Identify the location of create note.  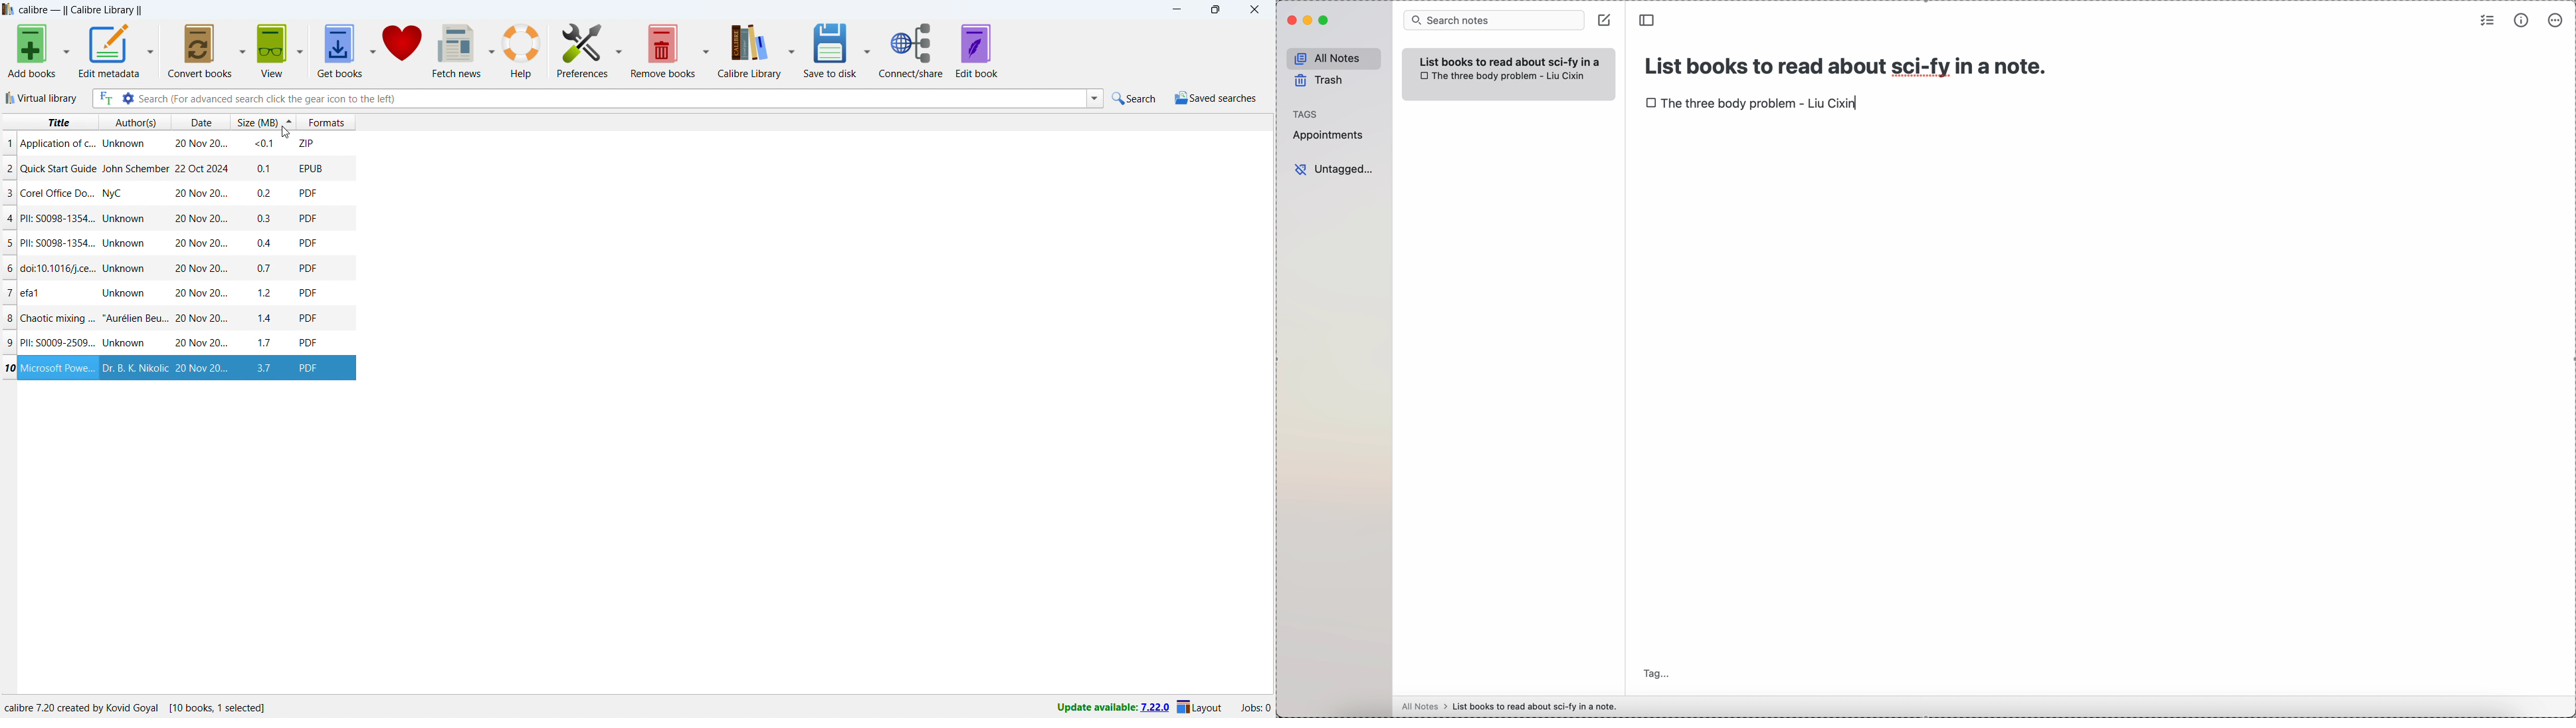
(1604, 20).